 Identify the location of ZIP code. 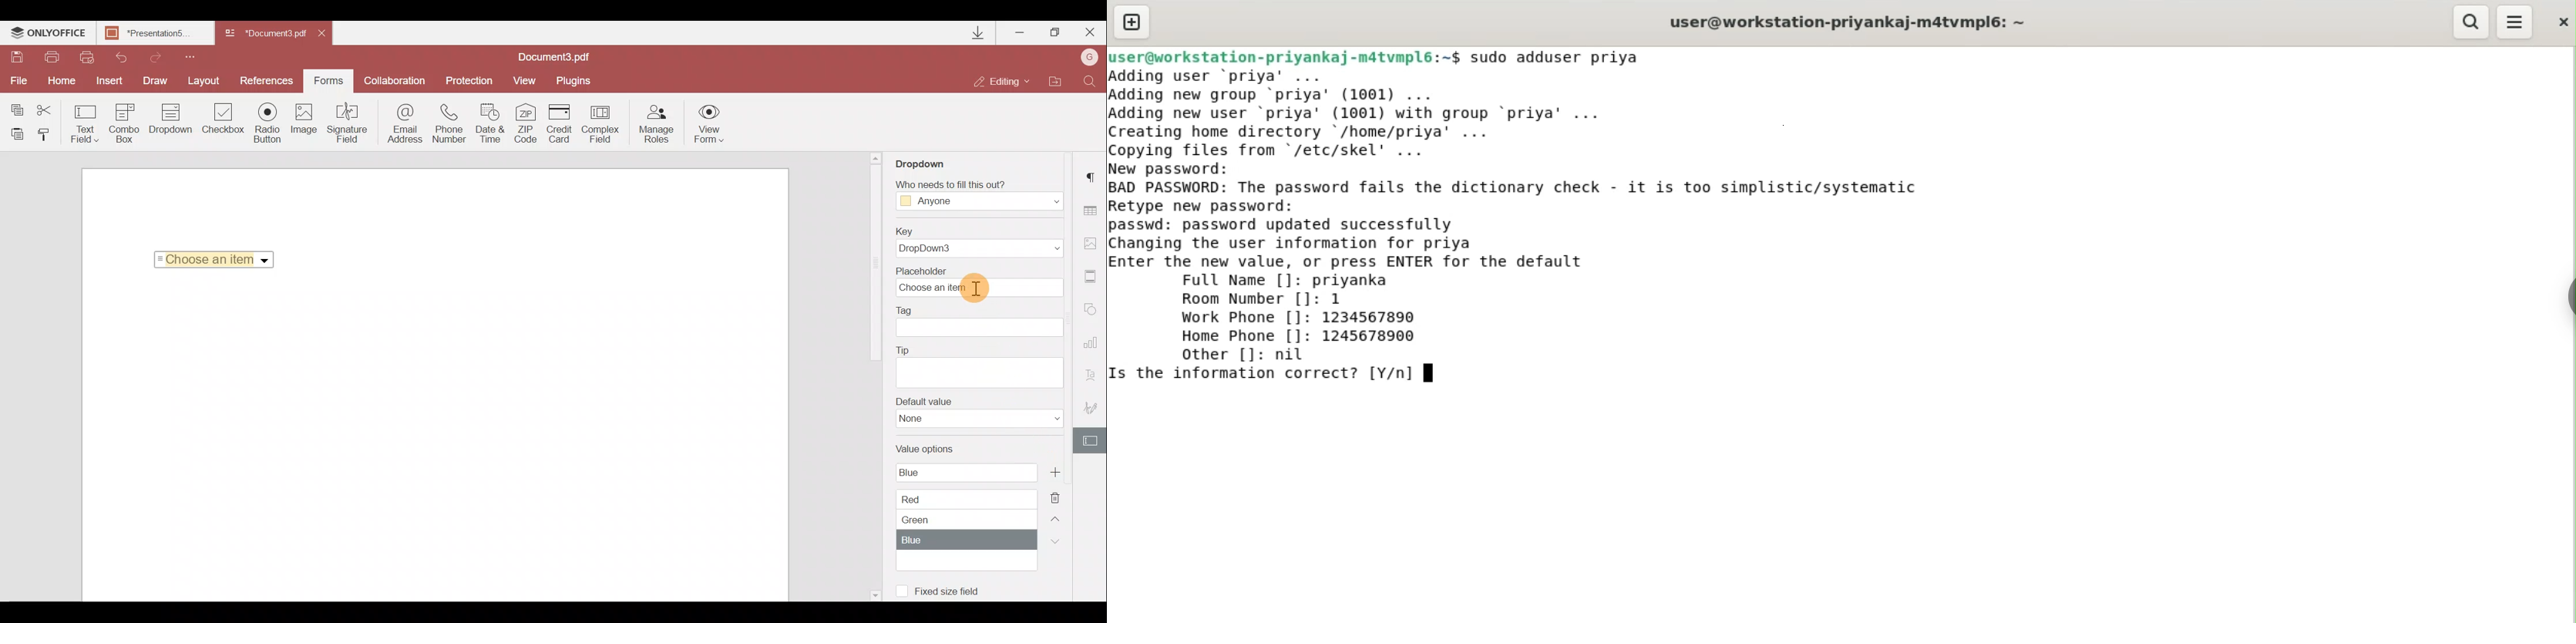
(528, 123).